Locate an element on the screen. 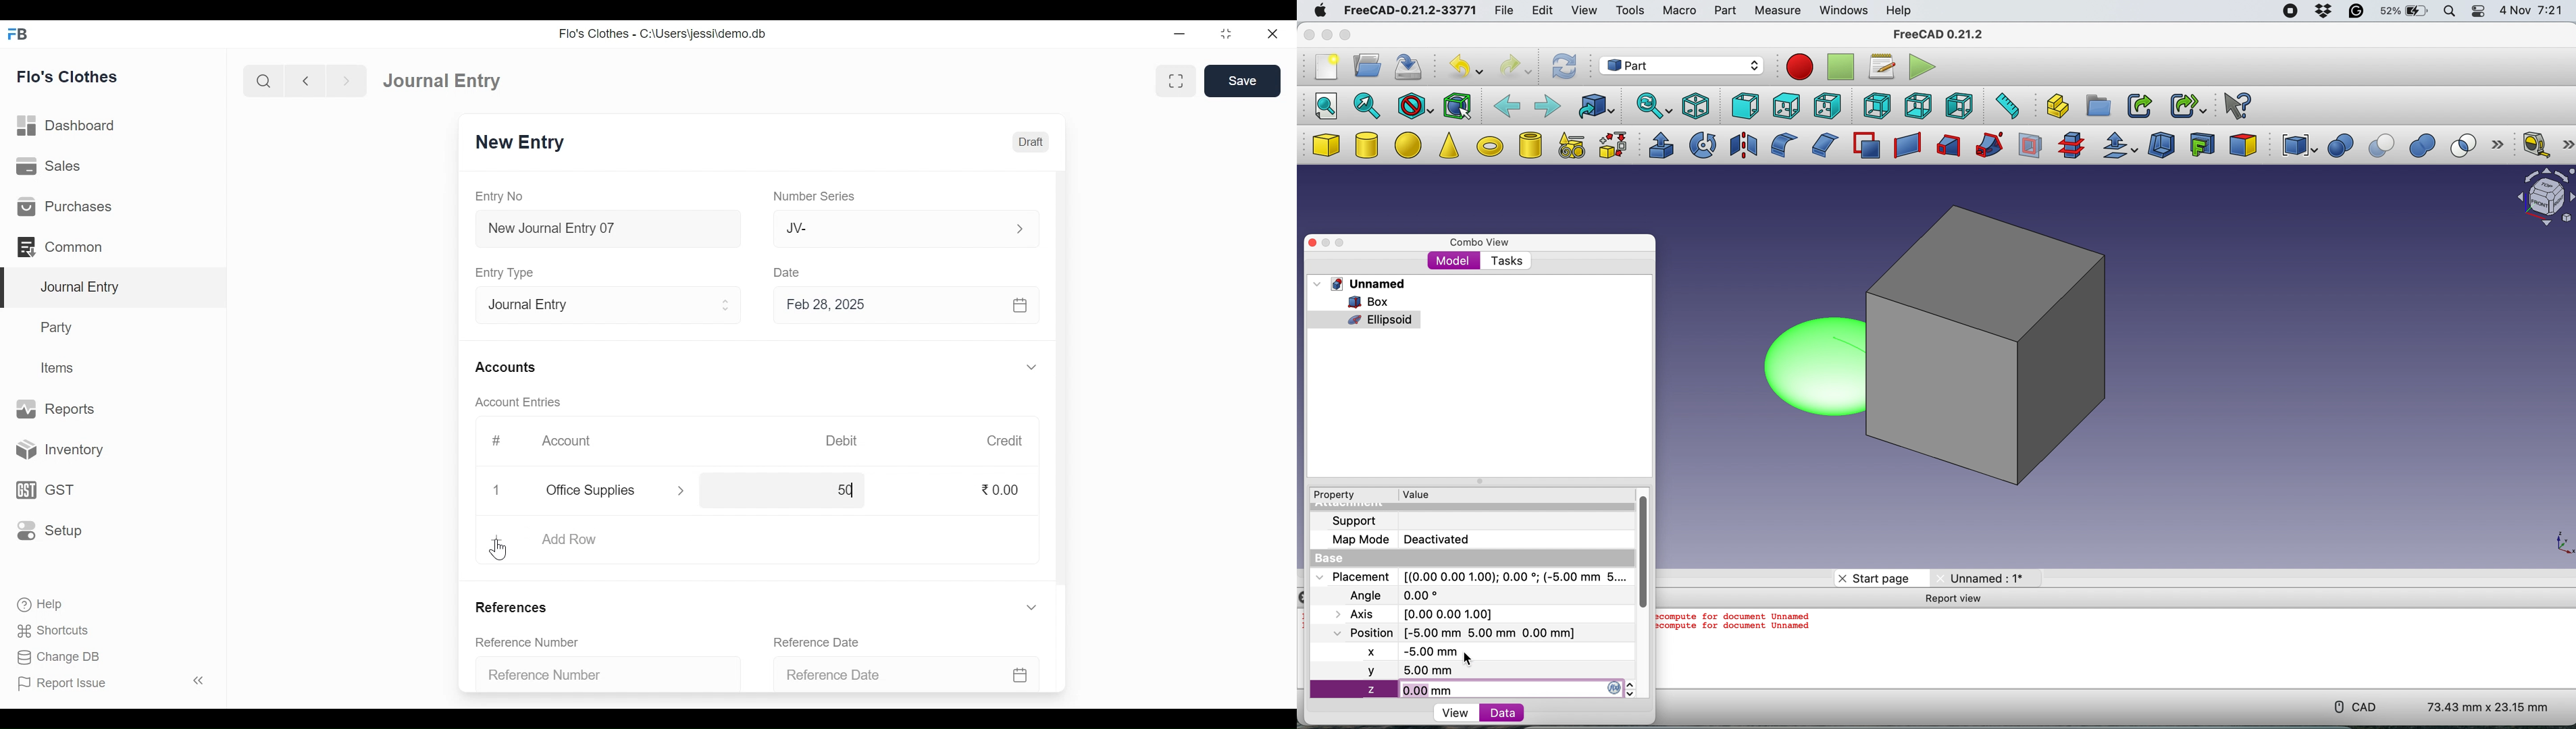 This screenshot has height=756, width=2576. Draft is located at coordinates (1028, 142).